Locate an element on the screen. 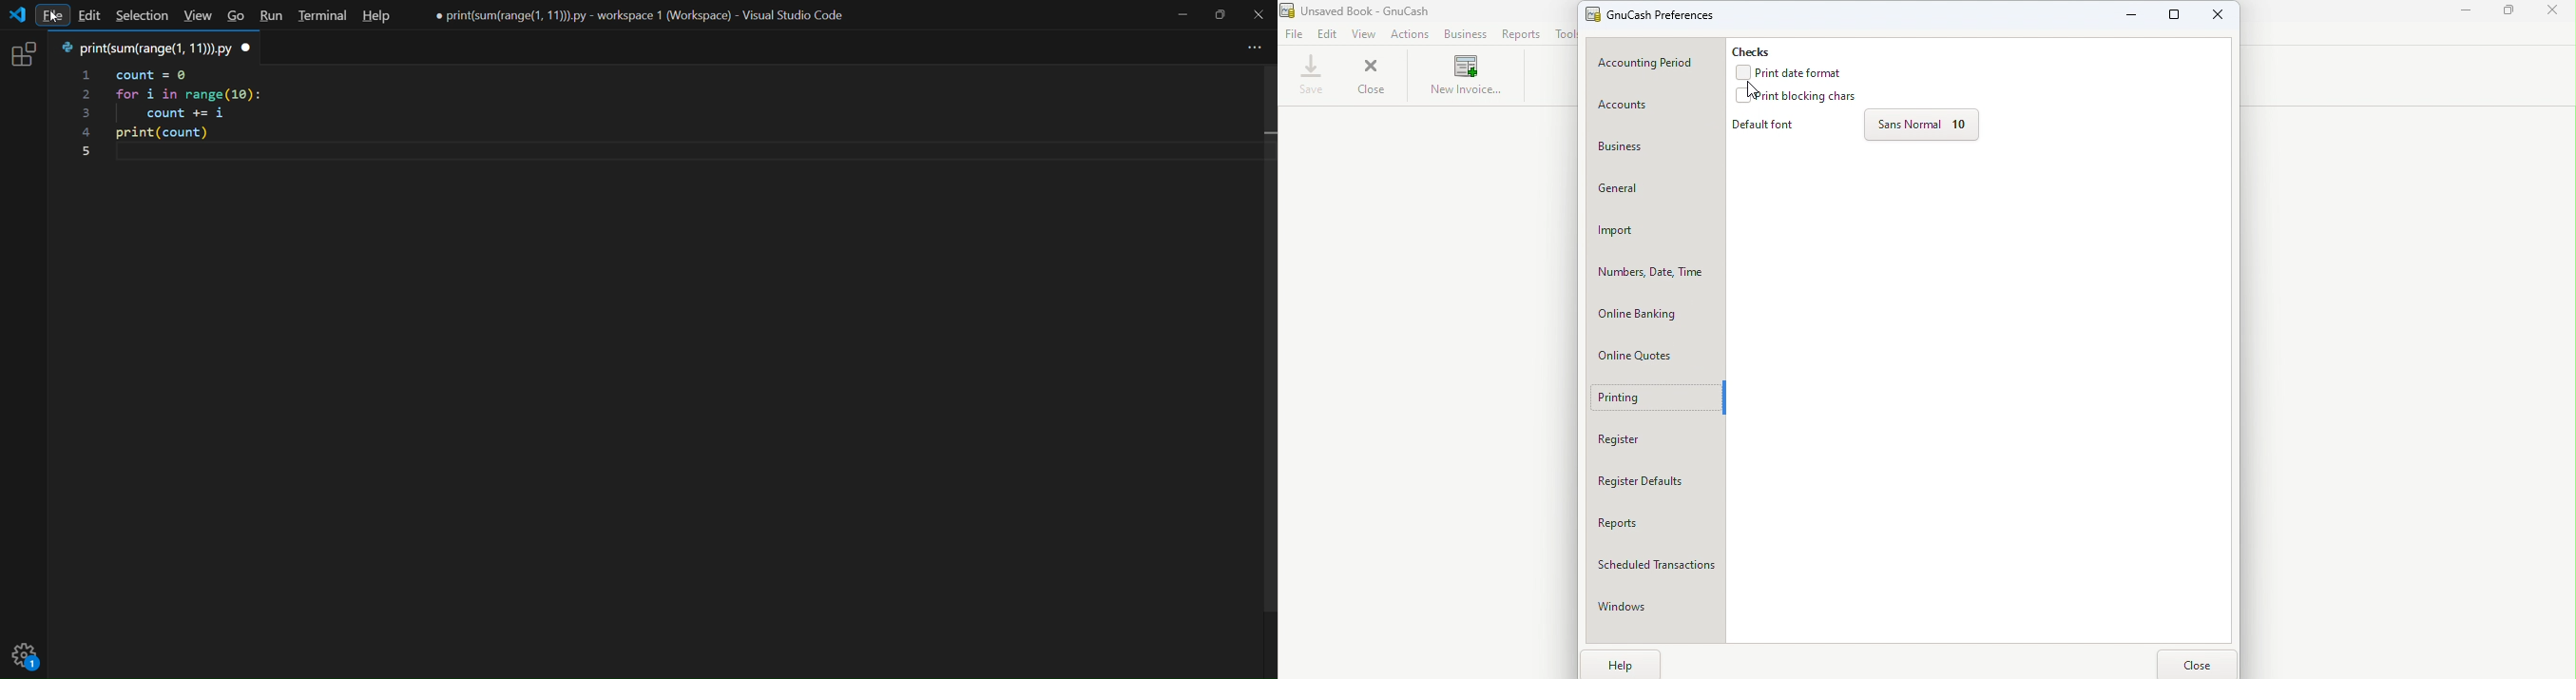 The height and width of the screenshot is (700, 2576). GnuCash prreferences is located at coordinates (1663, 14).